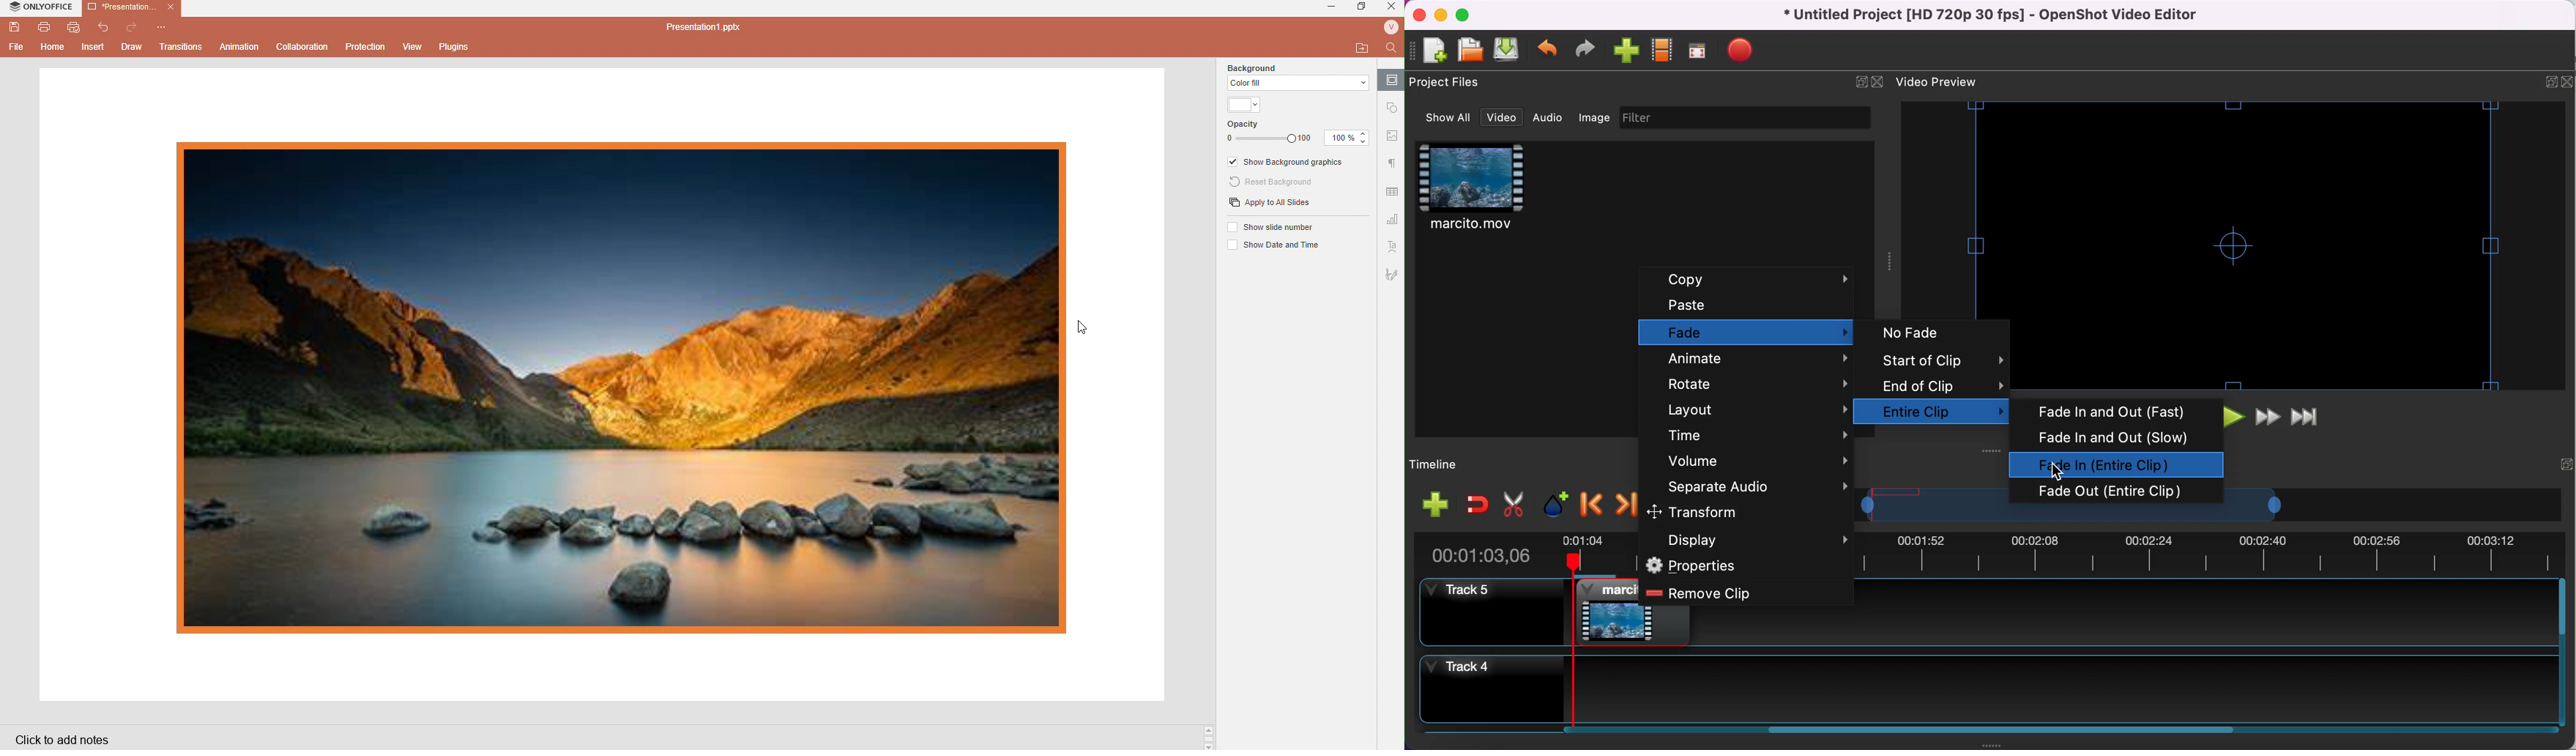 The image size is (2576, 756). What do you see at coordinates (1753, 51) in the screenshot?
I see `export file` at bounding box center [1753, 51].